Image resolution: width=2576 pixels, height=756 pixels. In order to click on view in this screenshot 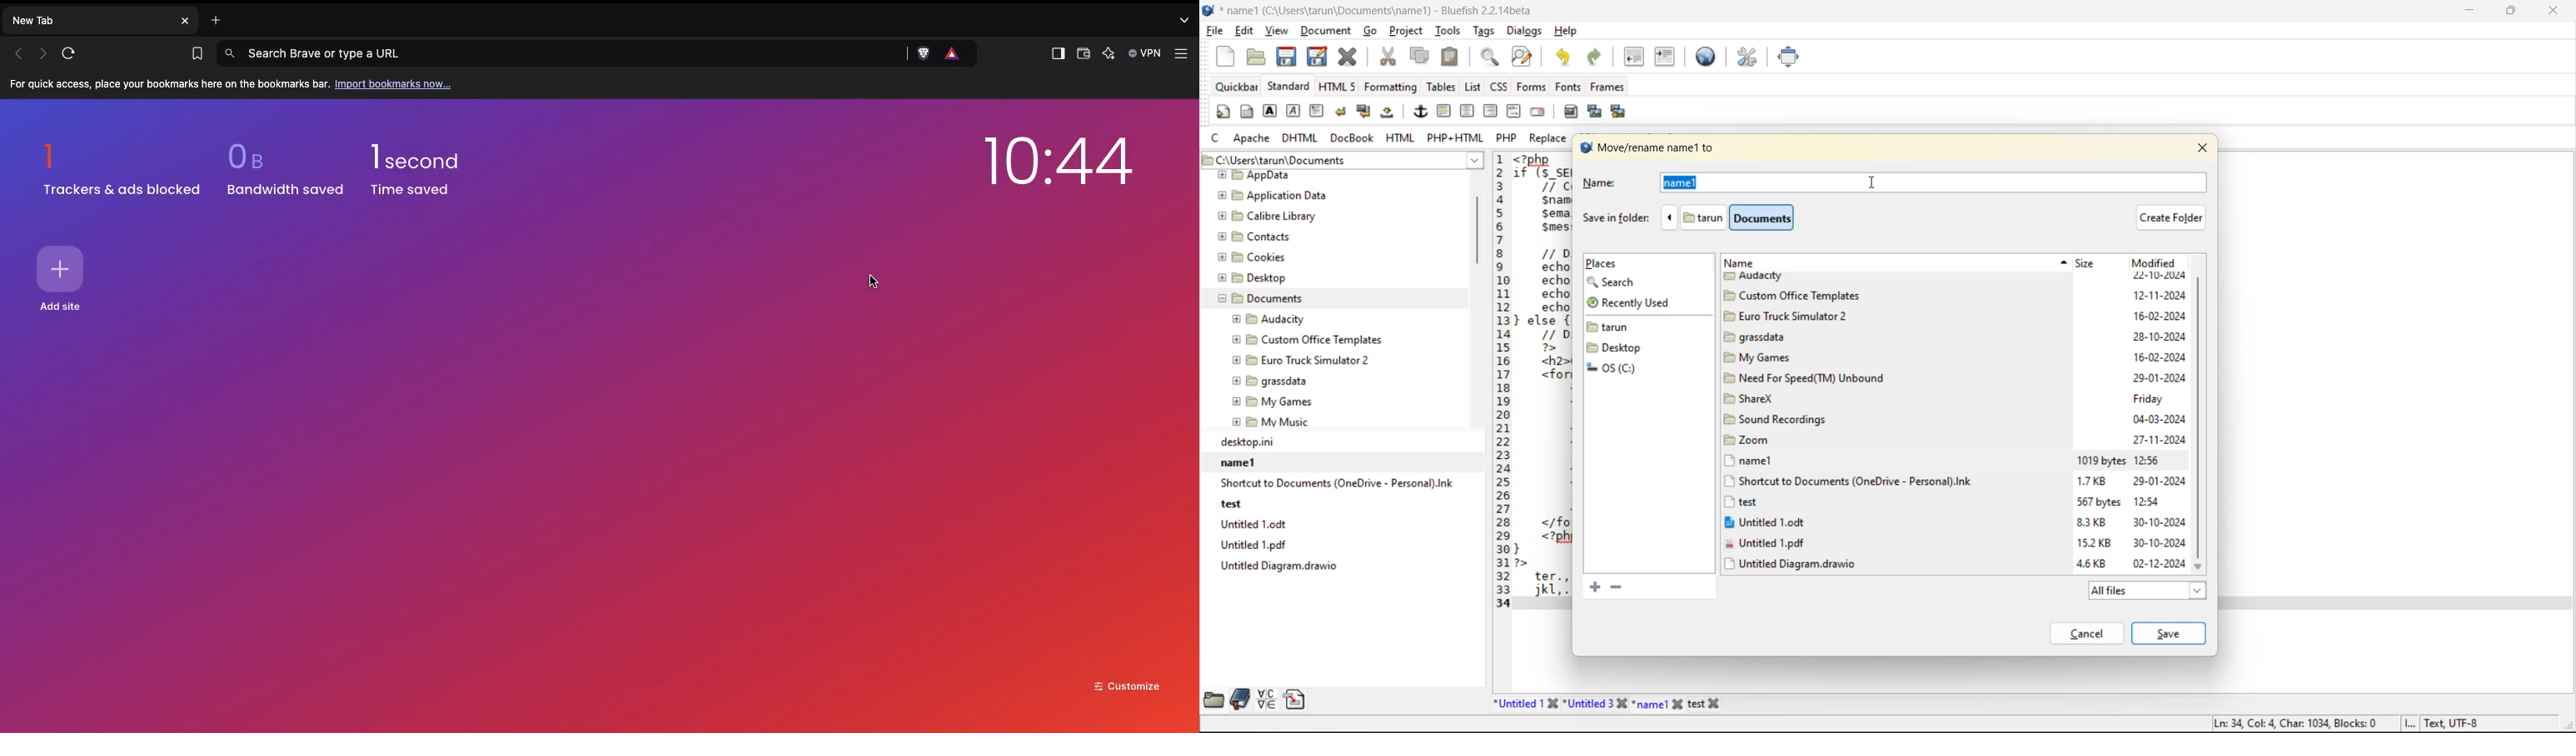, I will do `click(1279, 33)`.